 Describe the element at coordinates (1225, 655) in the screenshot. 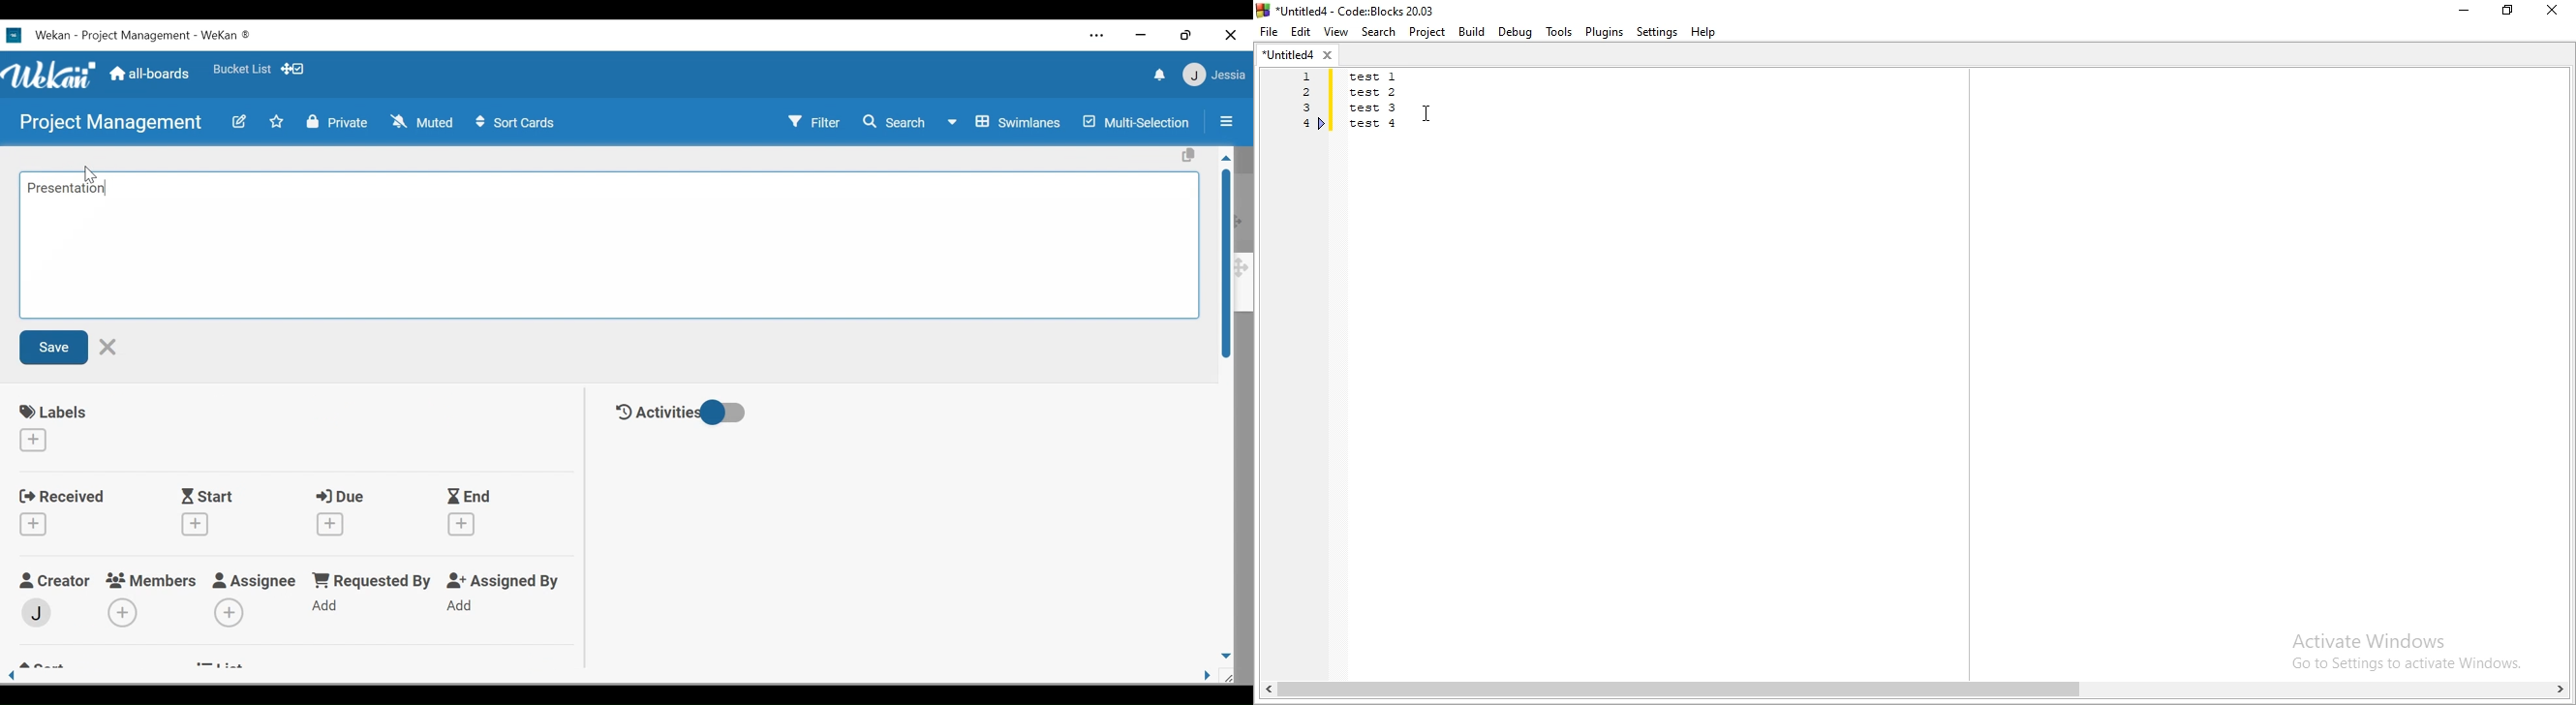

I see `Scroll down` at that location.